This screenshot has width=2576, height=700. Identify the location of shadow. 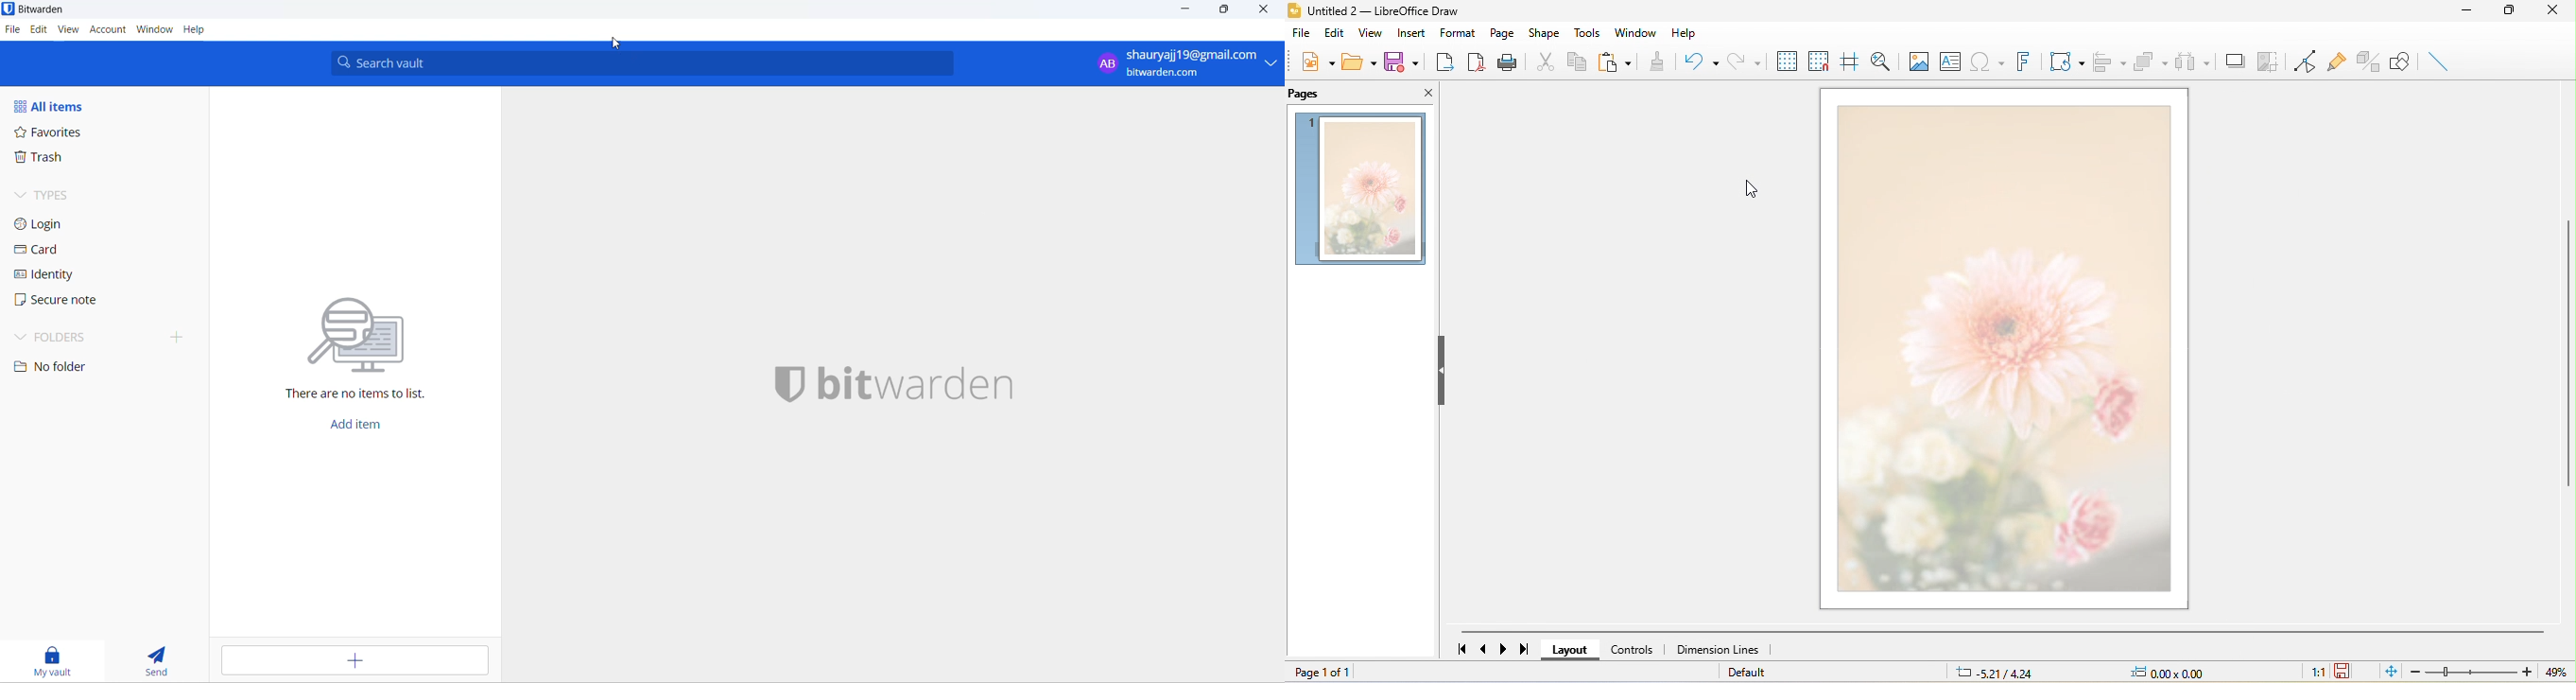
(2232, 59).